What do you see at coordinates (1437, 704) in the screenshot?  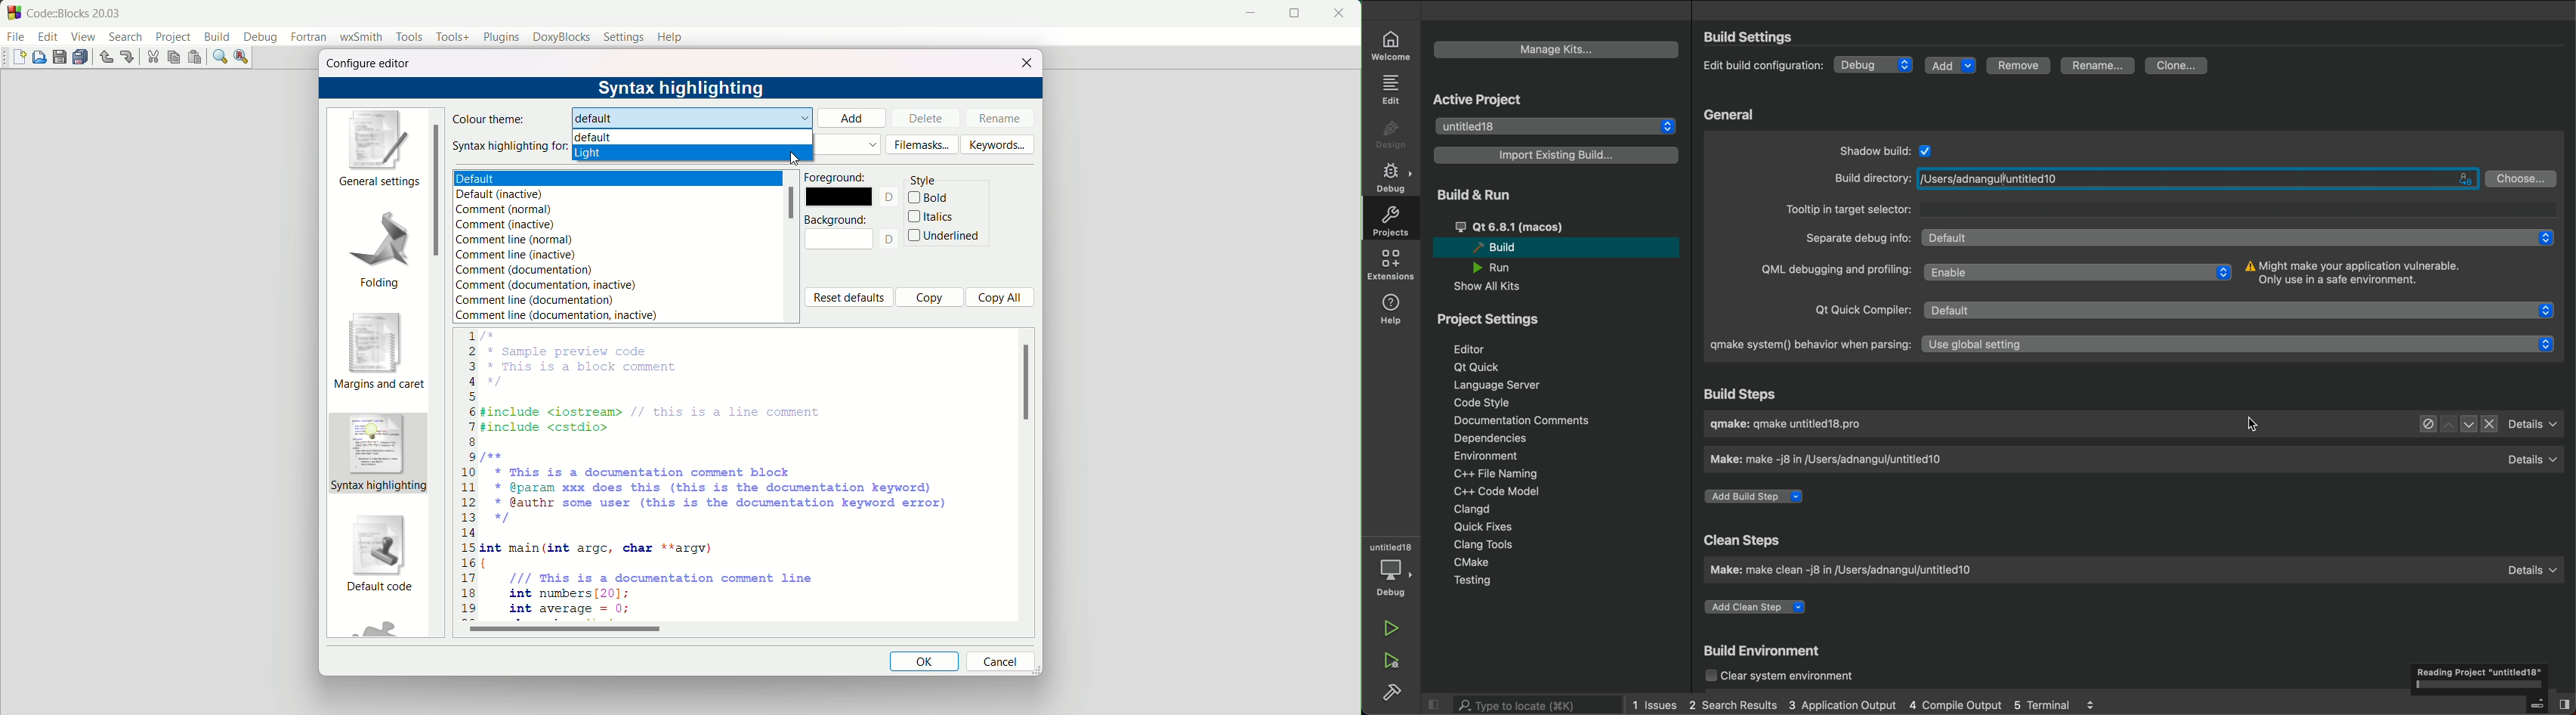 I see `close slidebar` at bounding box center [1437, 704].